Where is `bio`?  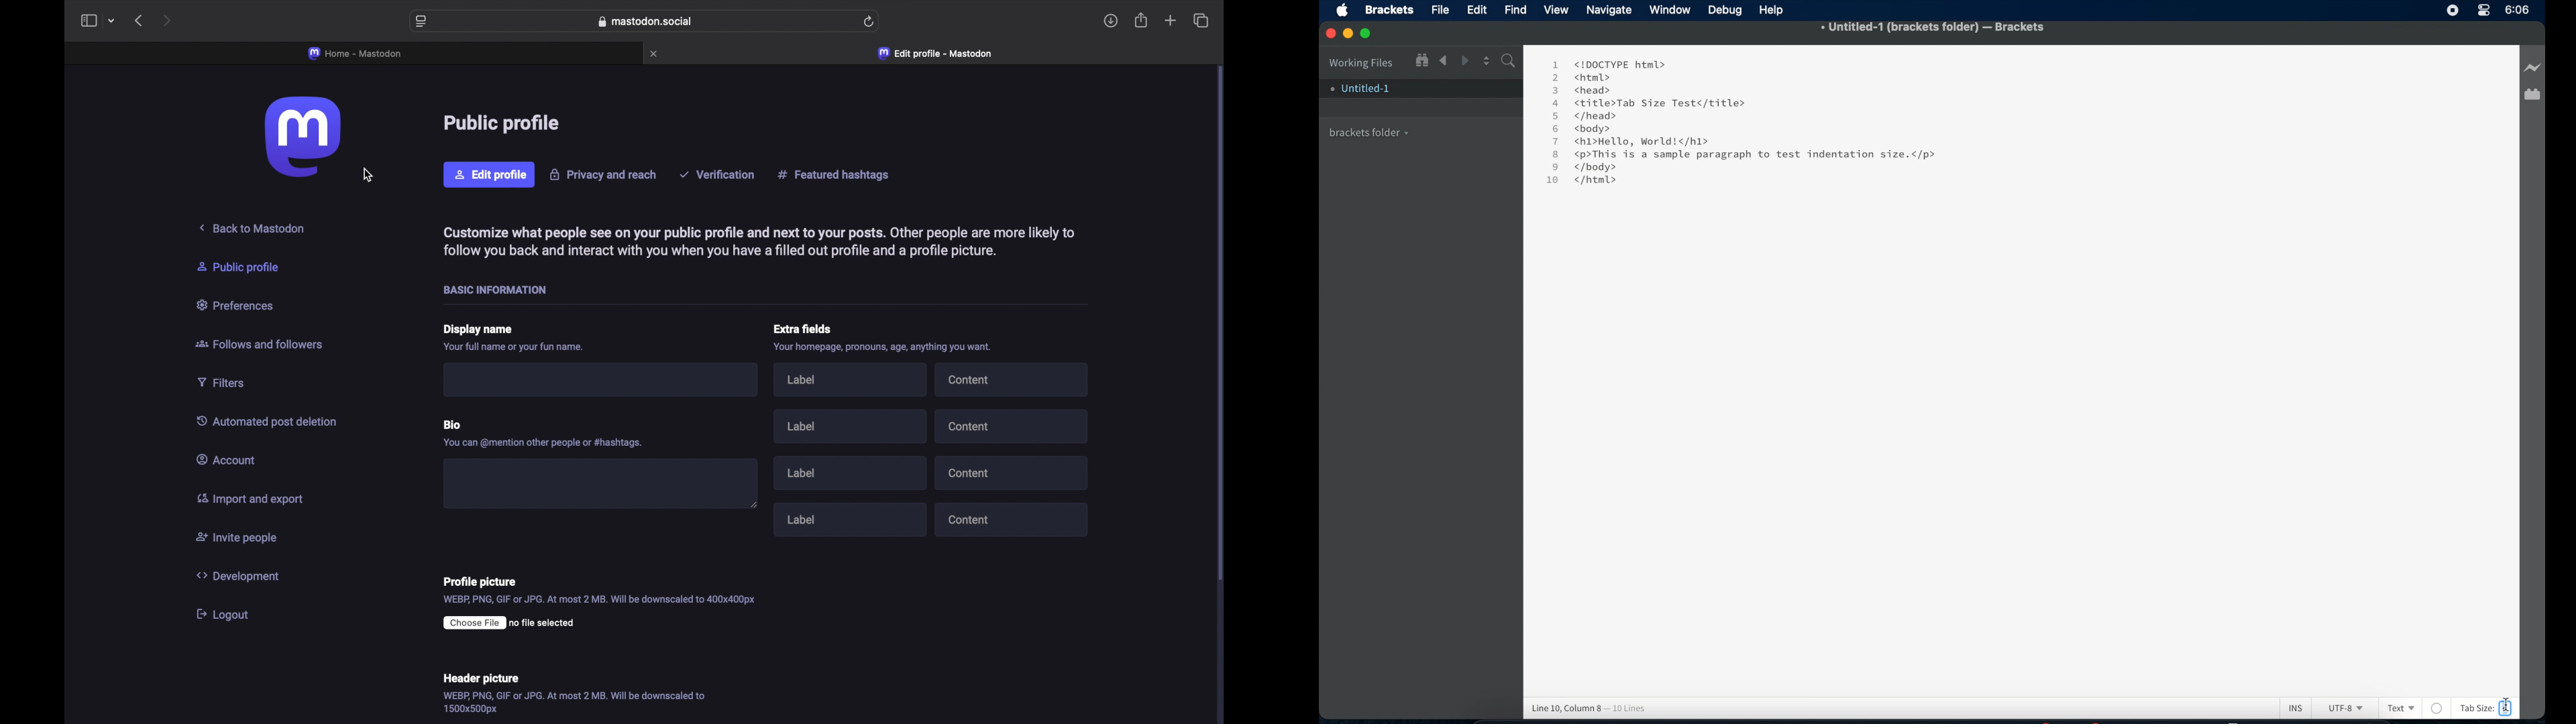 bio is located at coordinates (453, 424).